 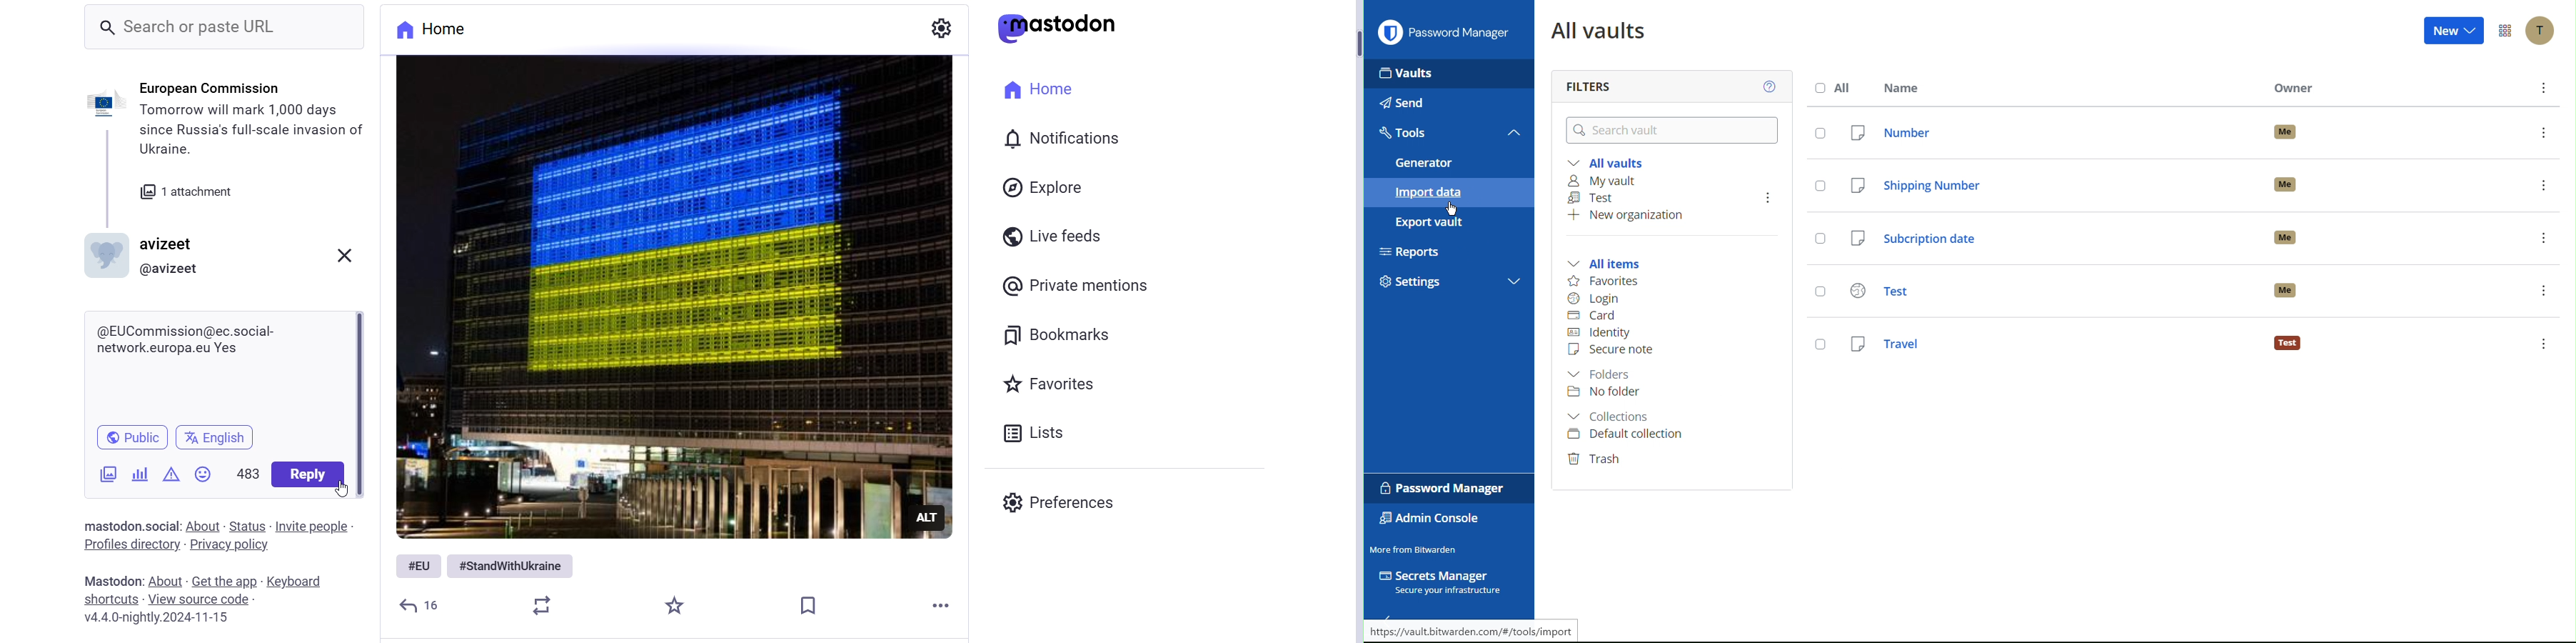 I want to click on options, so click(x=2543, y=238).